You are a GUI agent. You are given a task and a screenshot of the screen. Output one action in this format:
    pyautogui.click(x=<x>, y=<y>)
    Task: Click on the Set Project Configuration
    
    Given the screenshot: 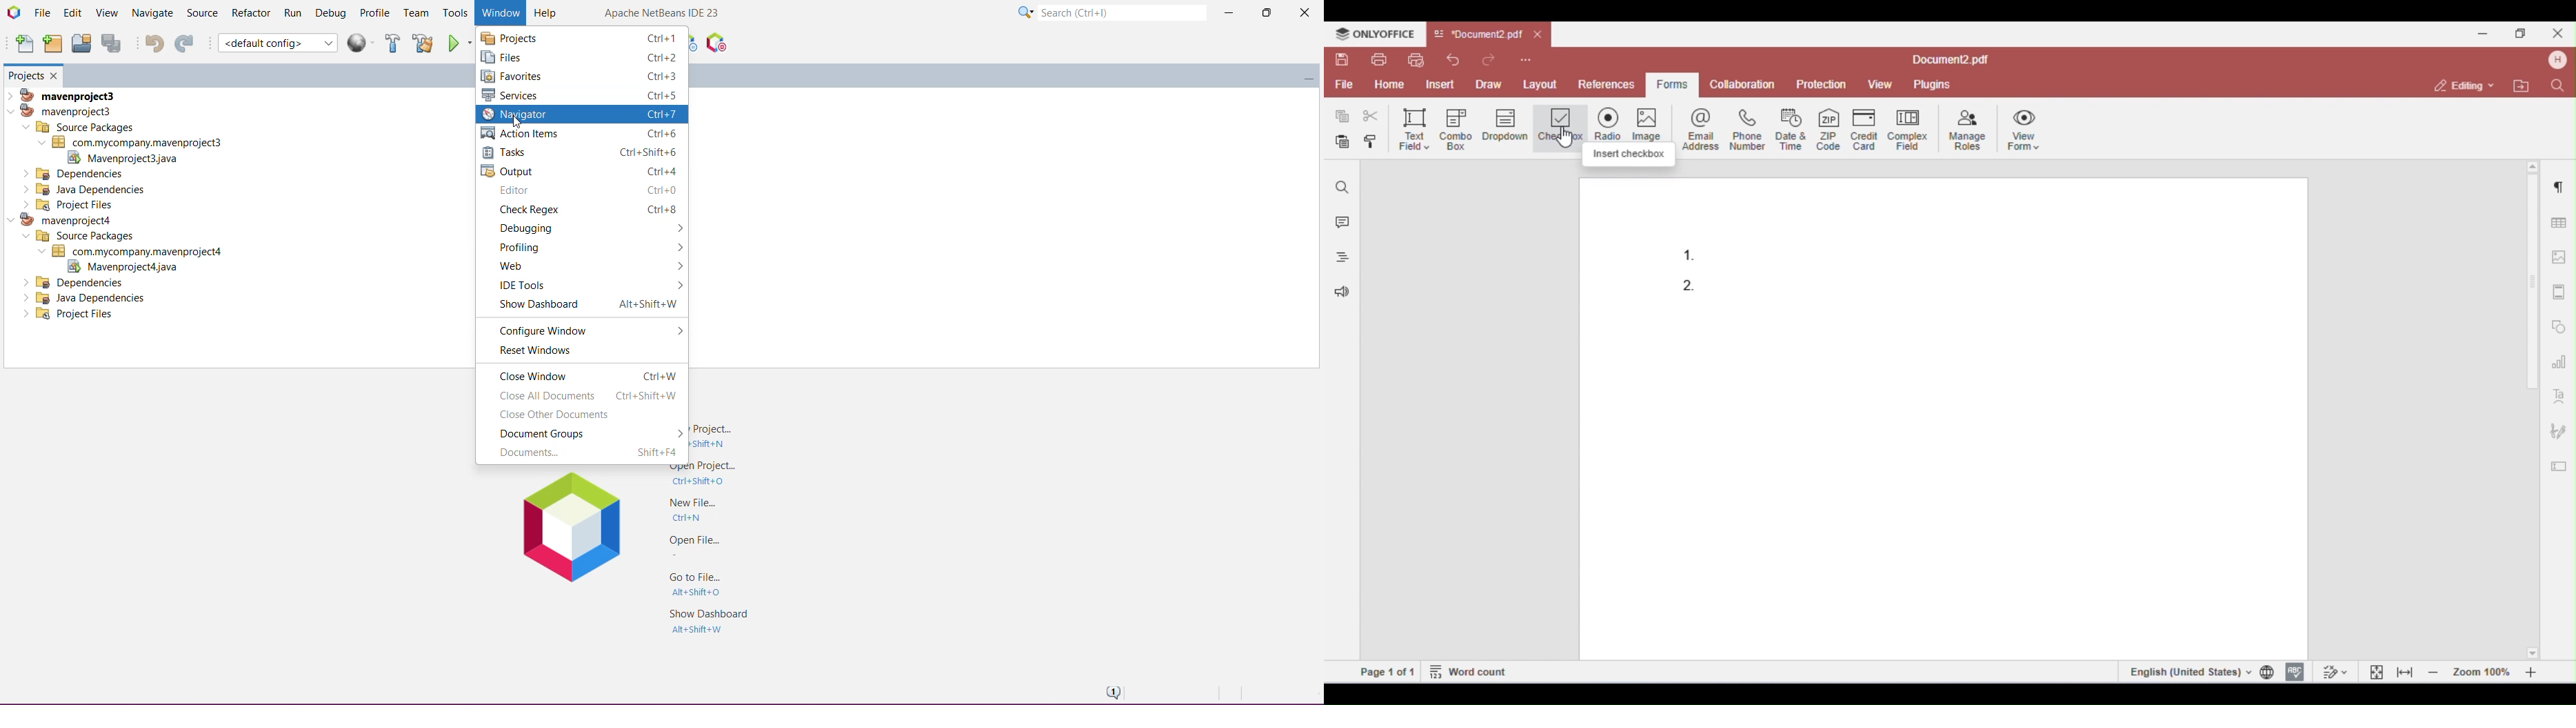 What is the action you would take?
    pyautogui.click(x=277, y=43)
    